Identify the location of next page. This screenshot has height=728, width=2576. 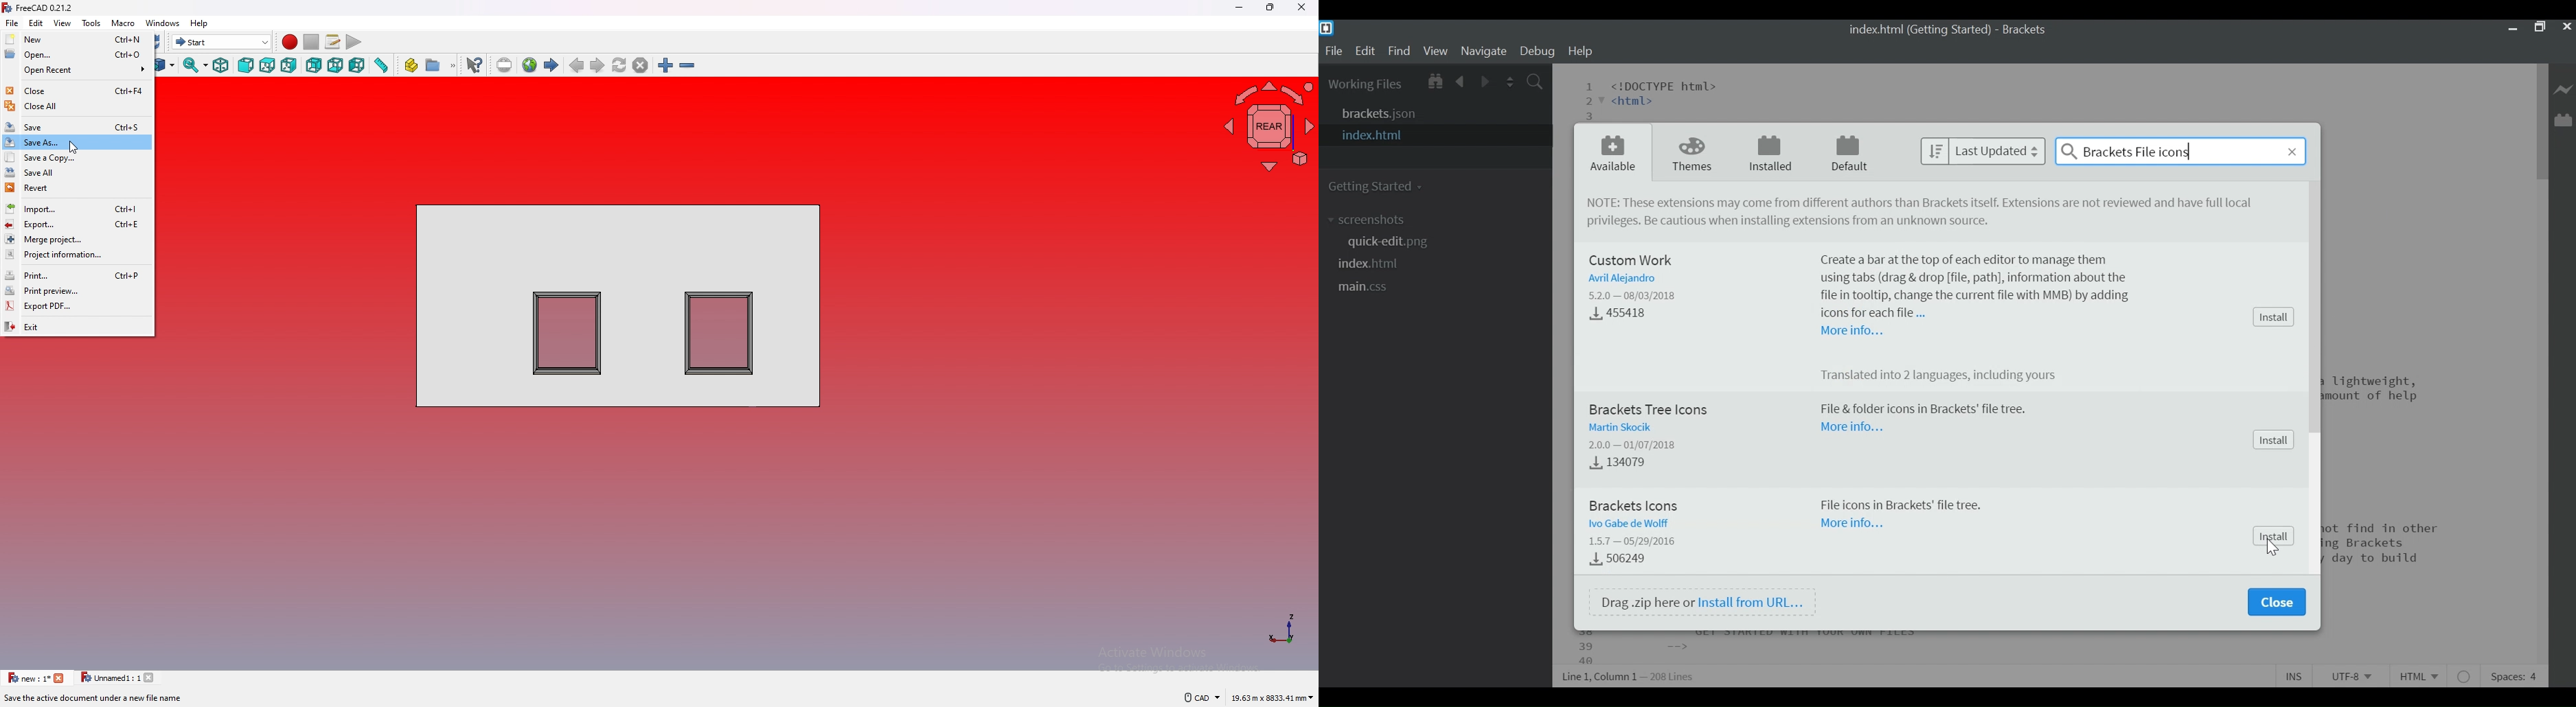
(597, 65).